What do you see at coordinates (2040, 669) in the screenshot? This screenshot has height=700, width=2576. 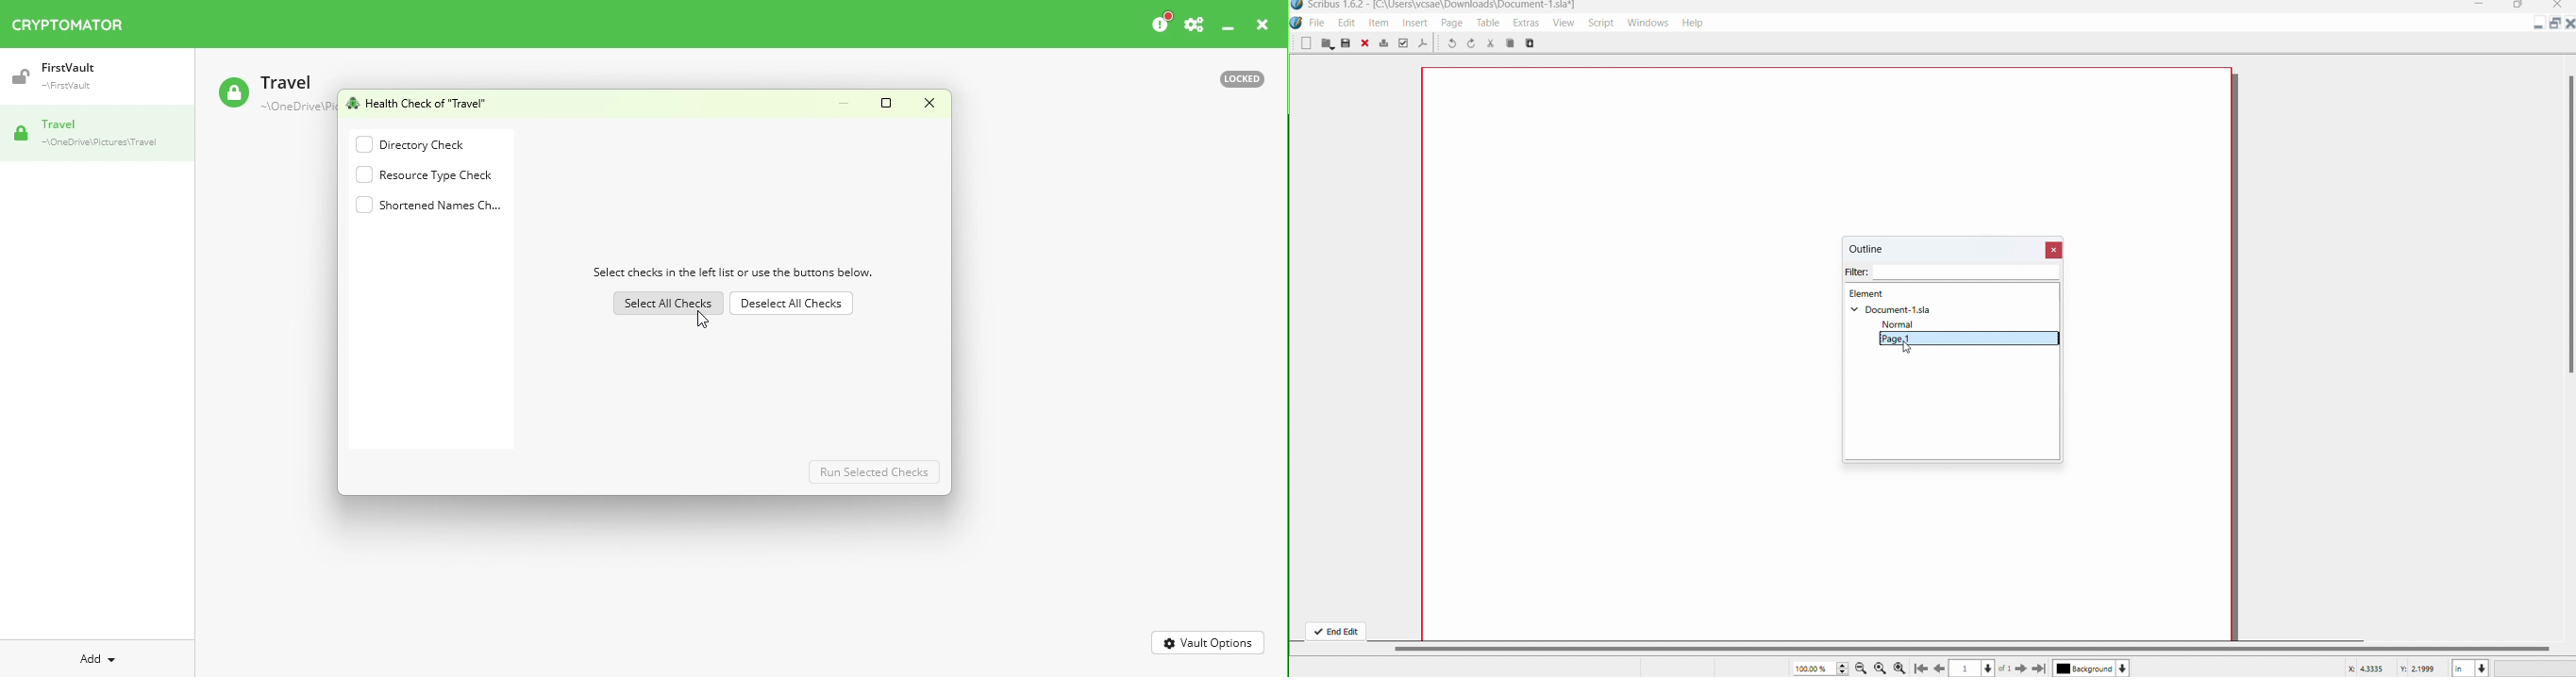 I see `go to end` at bounding box center [2040, 669].